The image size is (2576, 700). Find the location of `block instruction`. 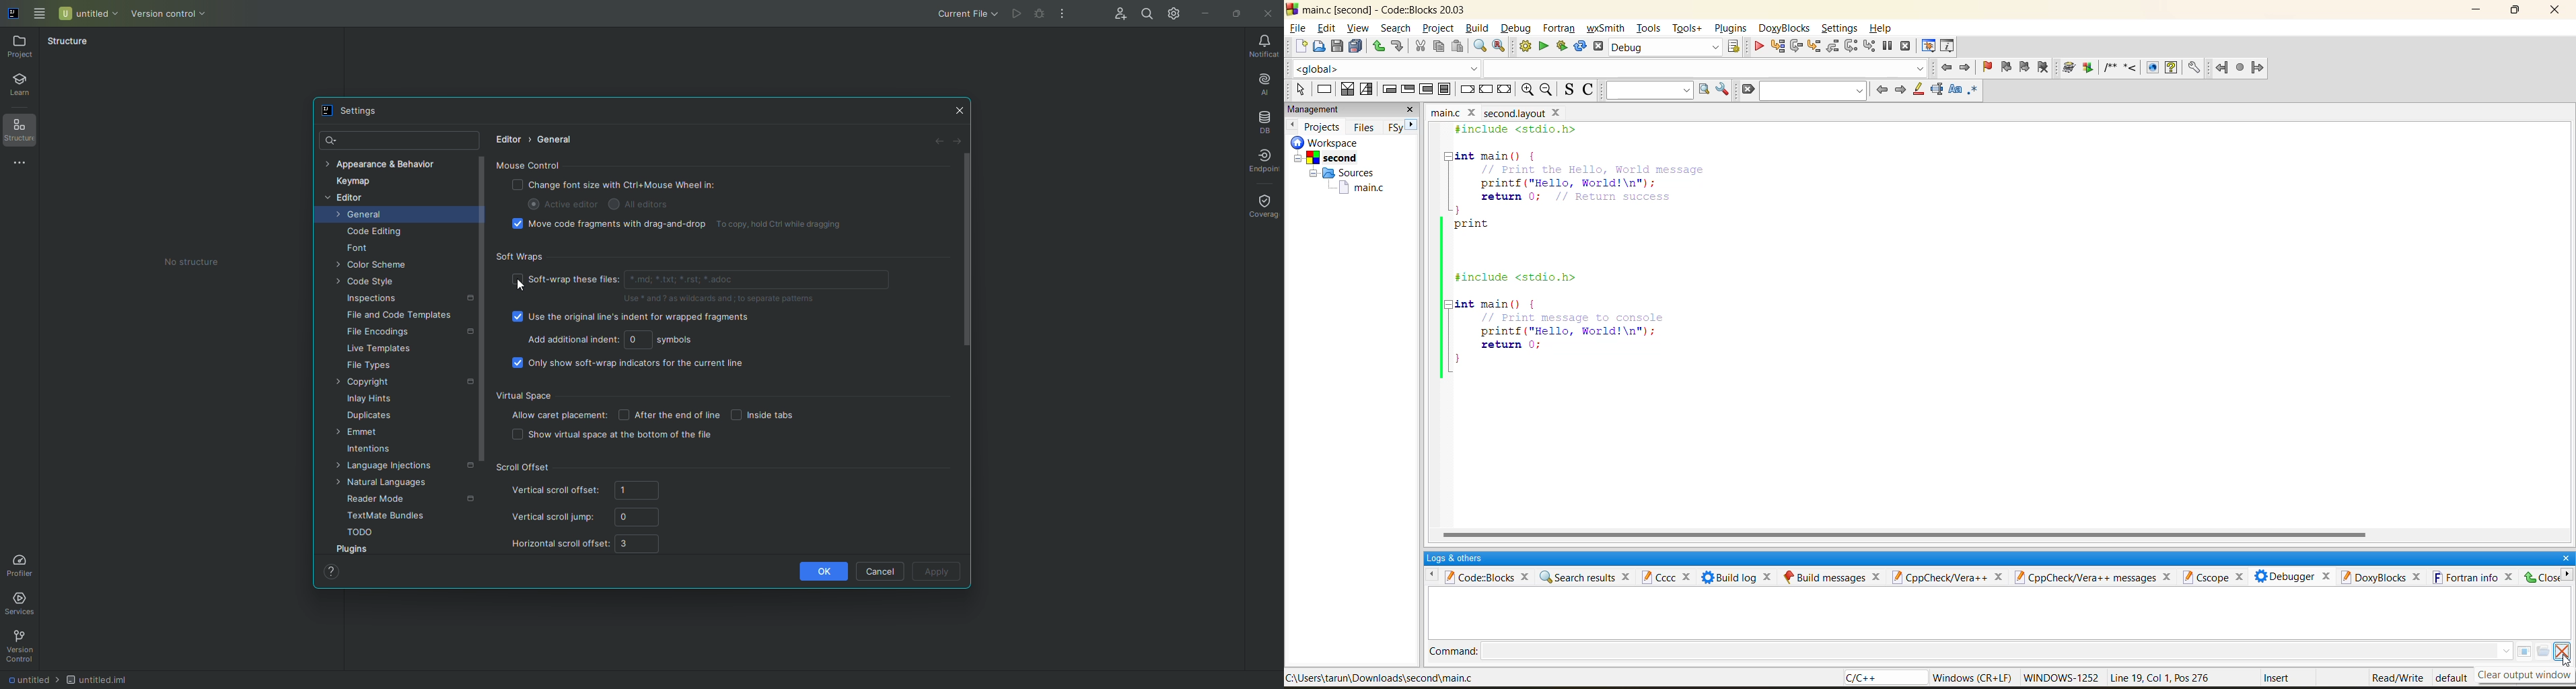

block instruction is located at coordinates (1444, 89).